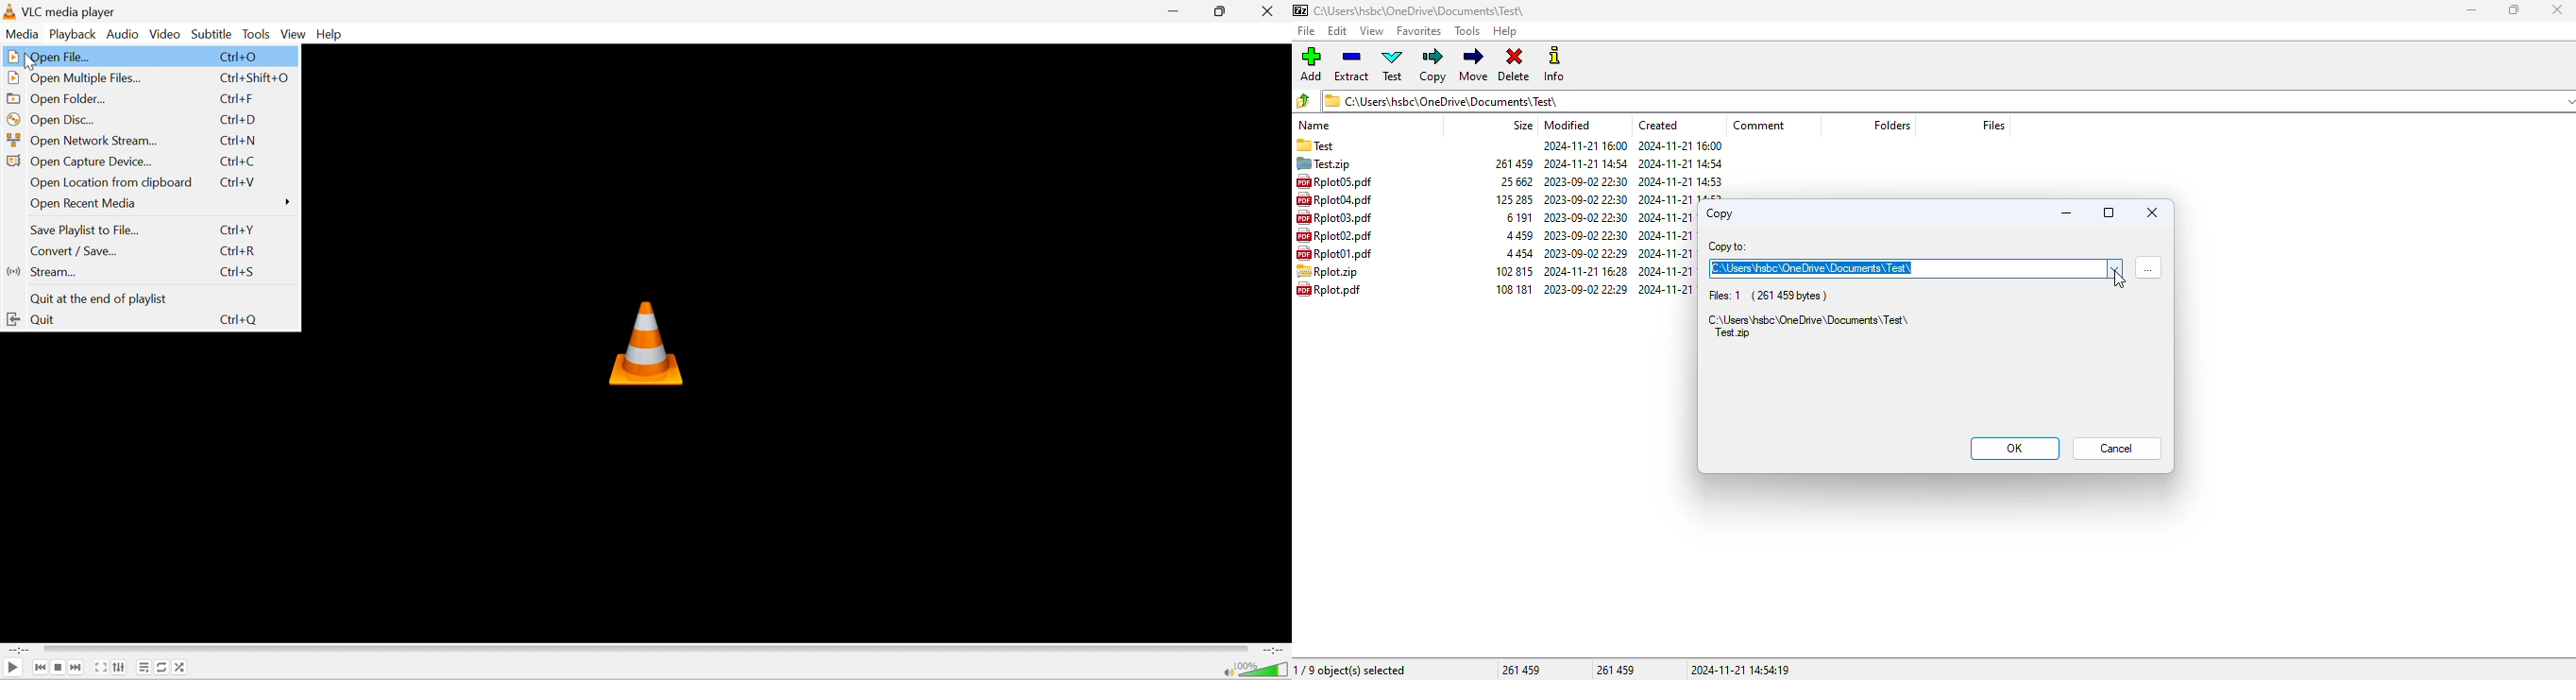  What do you see at coordinates (1513, 288) in the screenshot?
I see `size` at bounding box center [1513, 288].